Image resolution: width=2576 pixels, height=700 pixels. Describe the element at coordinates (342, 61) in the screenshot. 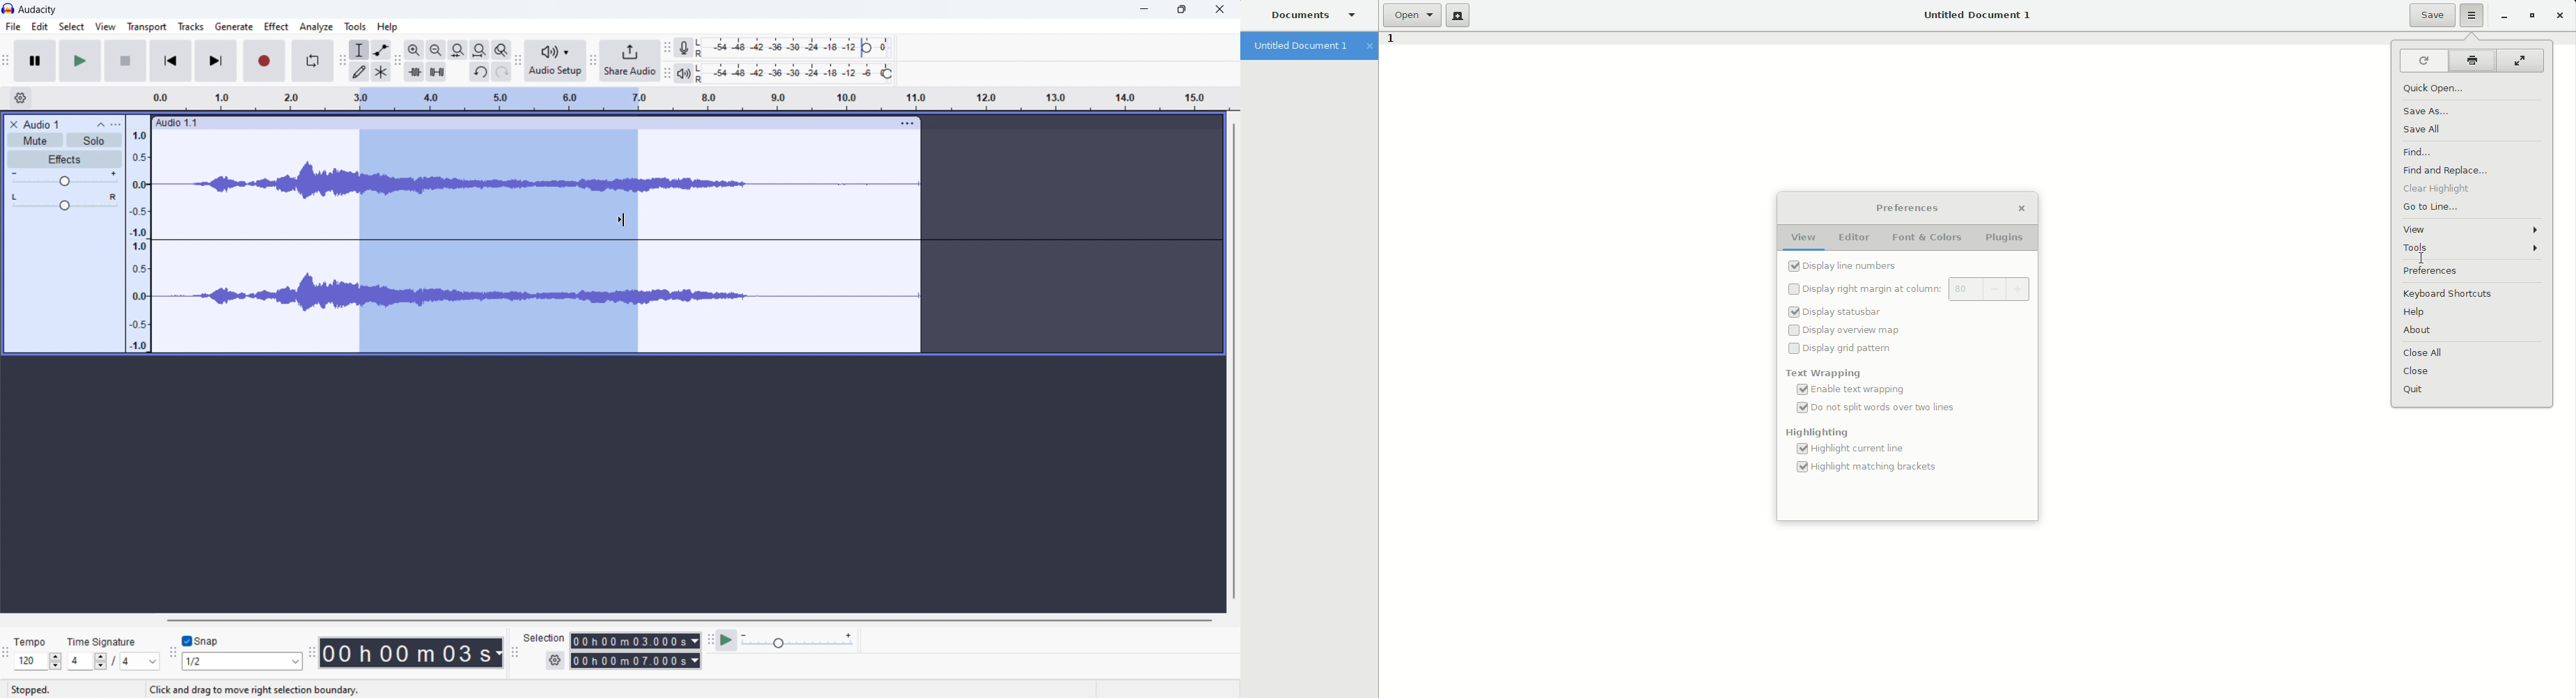

I see `tools toolbar` at that location.